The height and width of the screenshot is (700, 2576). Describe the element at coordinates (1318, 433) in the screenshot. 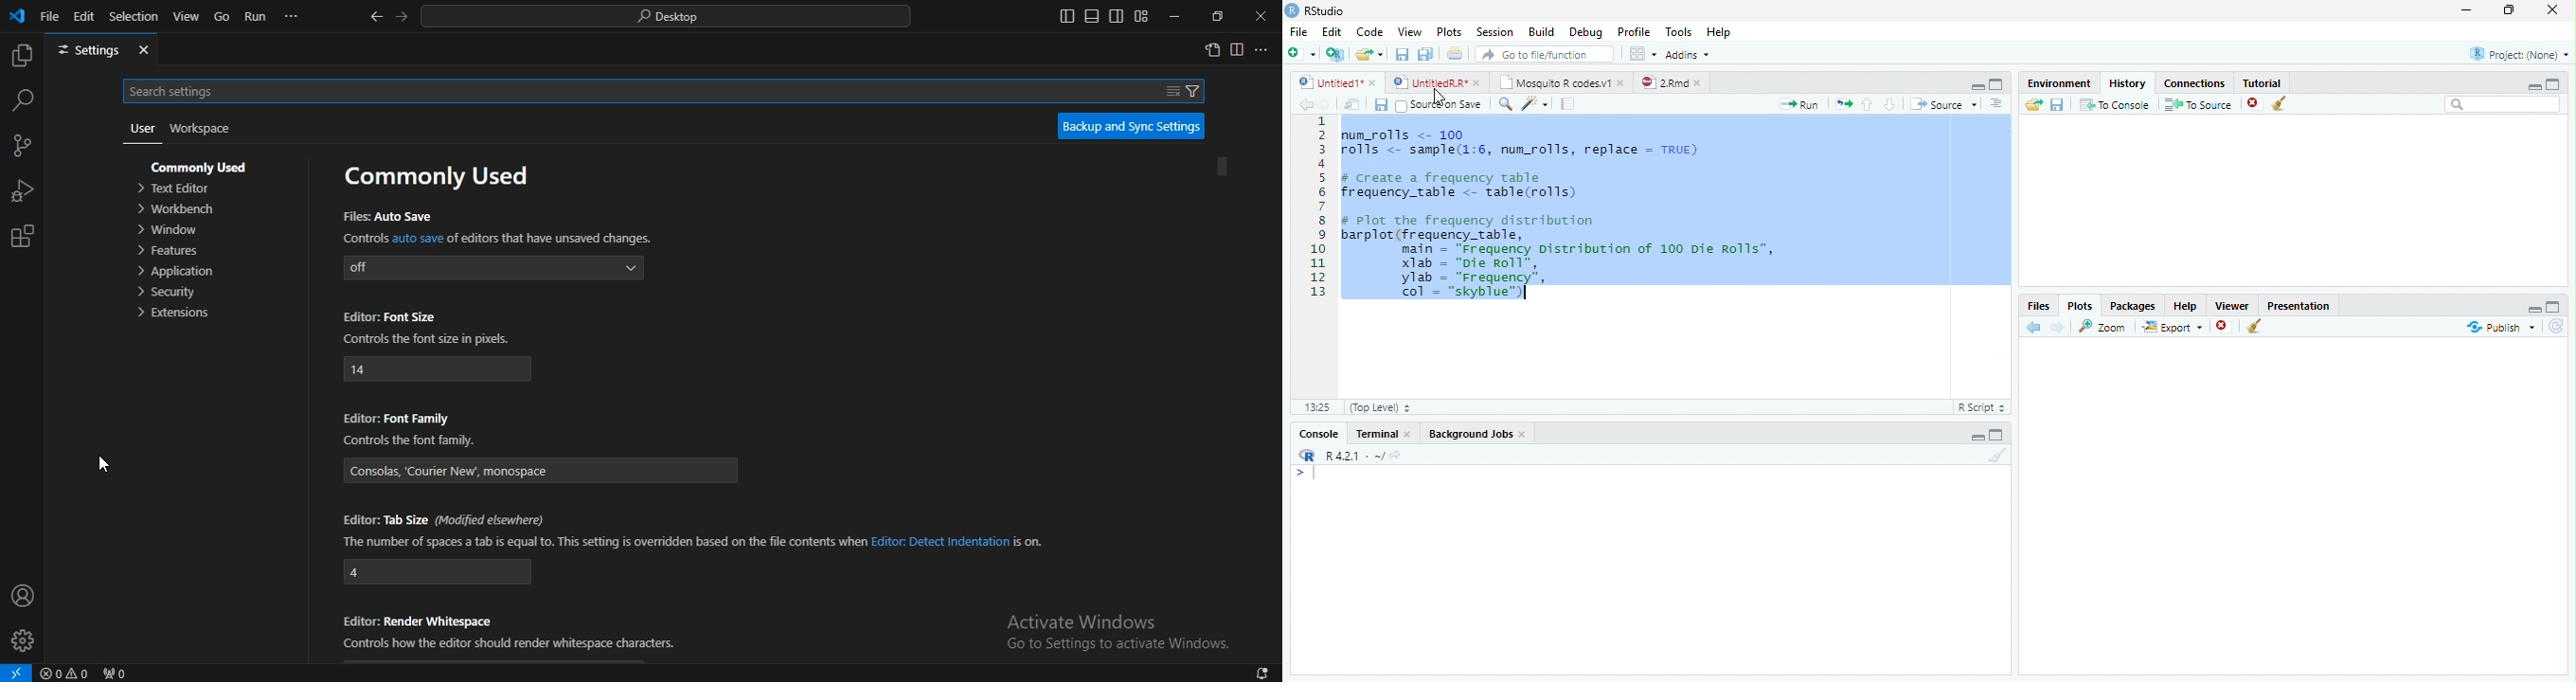

I see `Console` at that location.